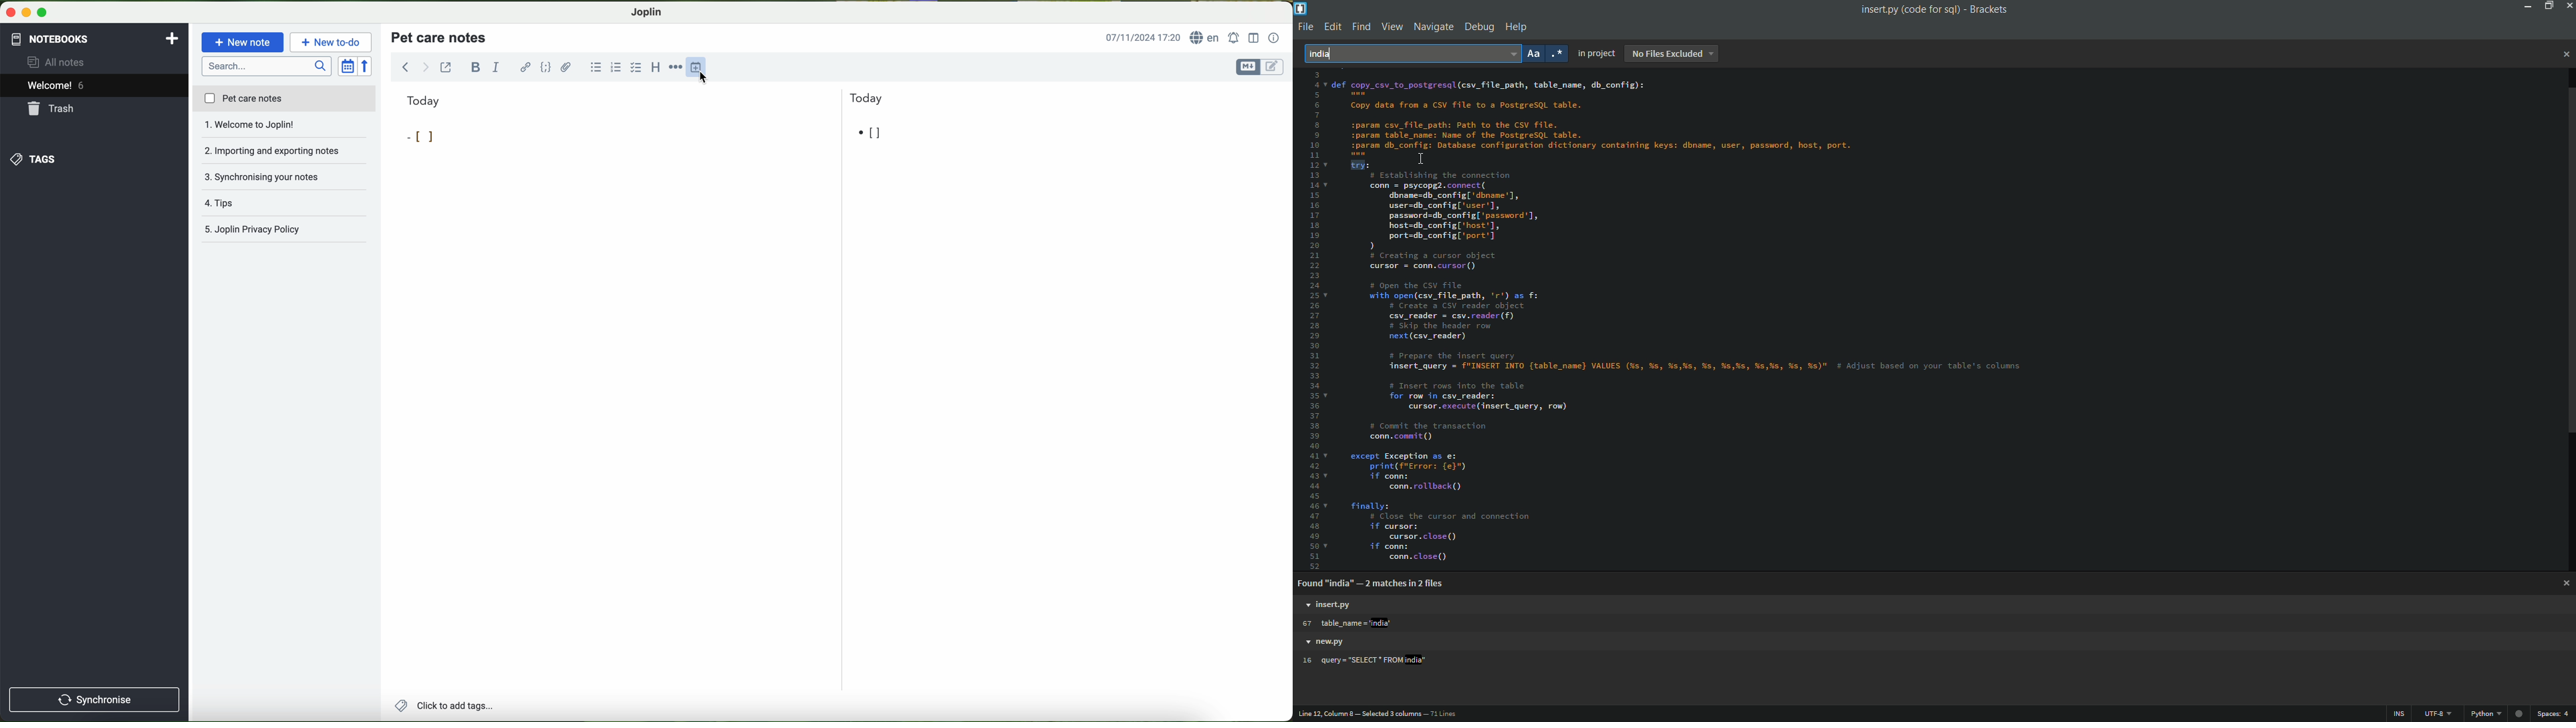  Describe the element at coordinates (546, 67) in the screenshot. I see `code` at that location.